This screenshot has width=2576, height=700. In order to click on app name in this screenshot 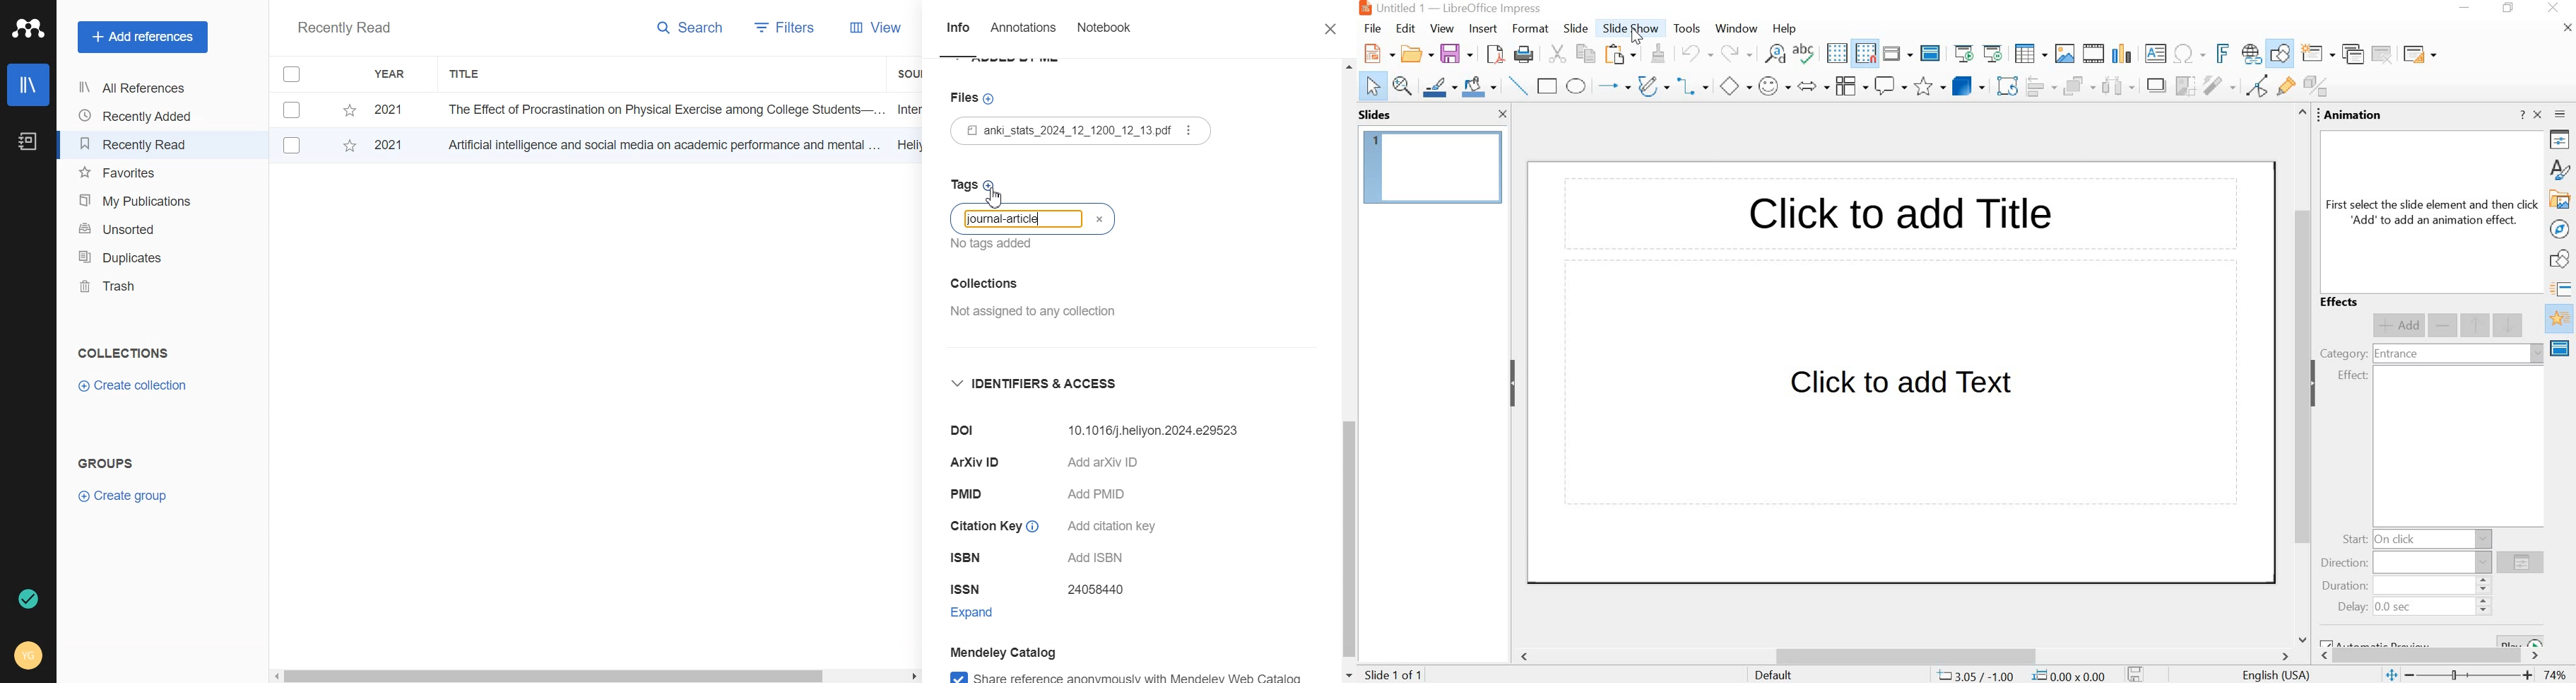, I will do `click(1493, 8)`.